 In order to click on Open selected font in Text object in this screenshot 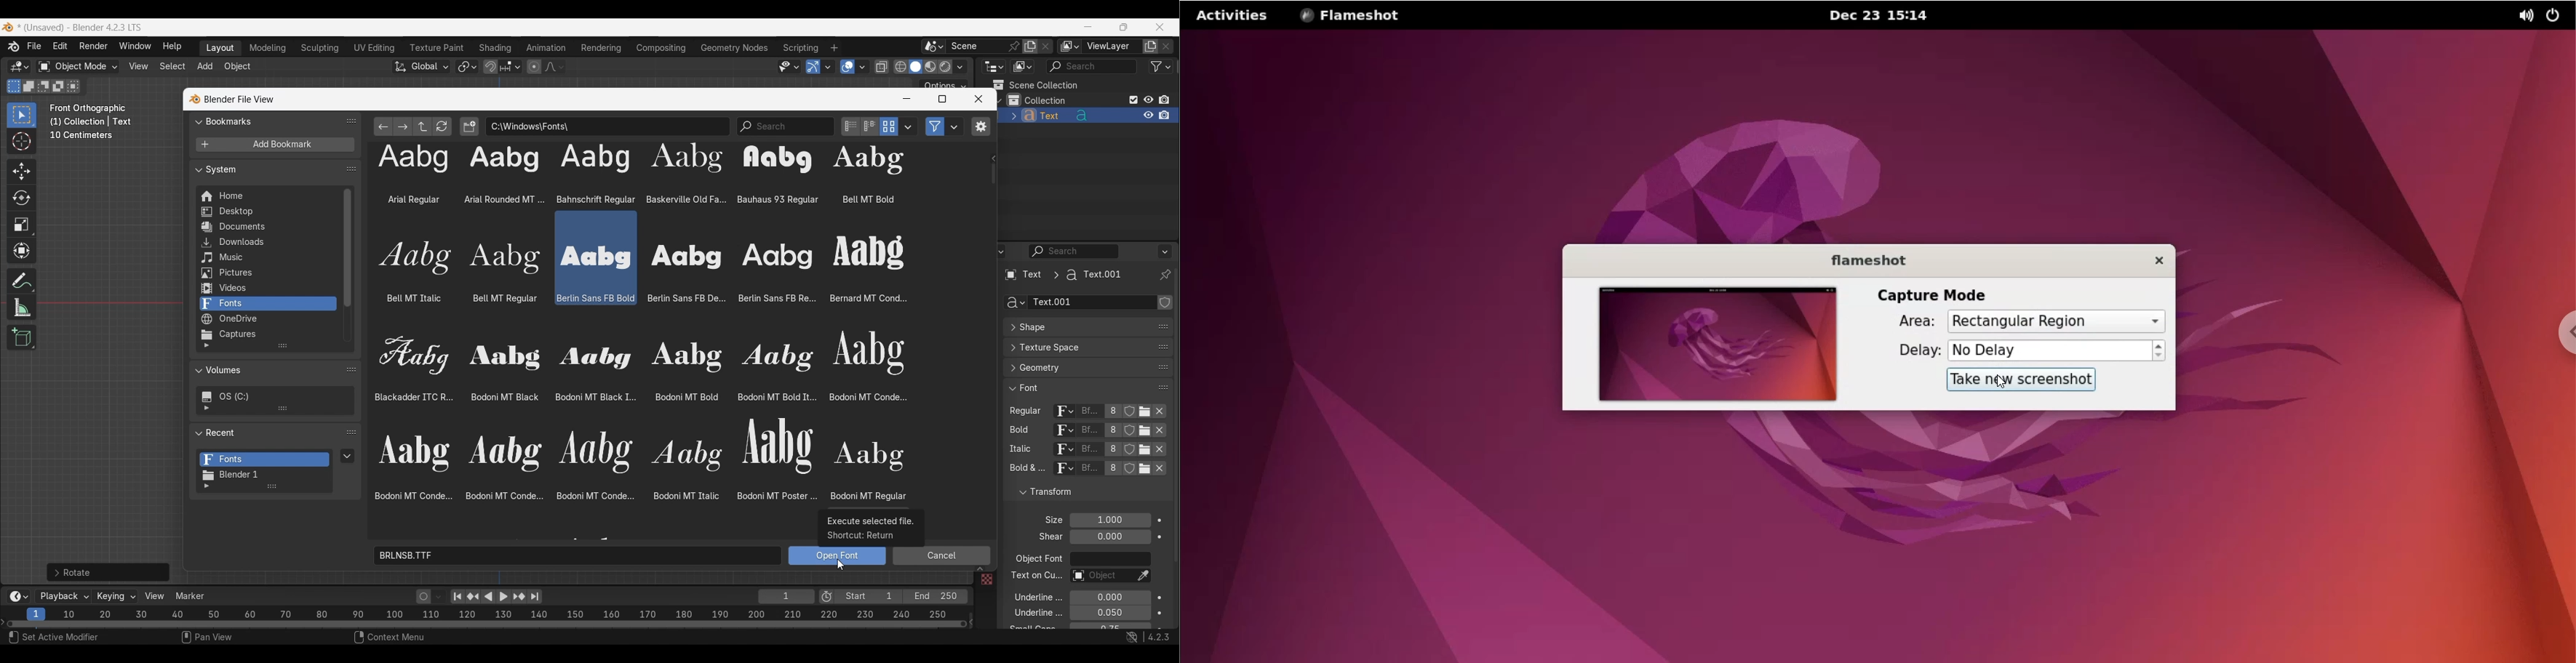, I will do `click(837, 556)`.